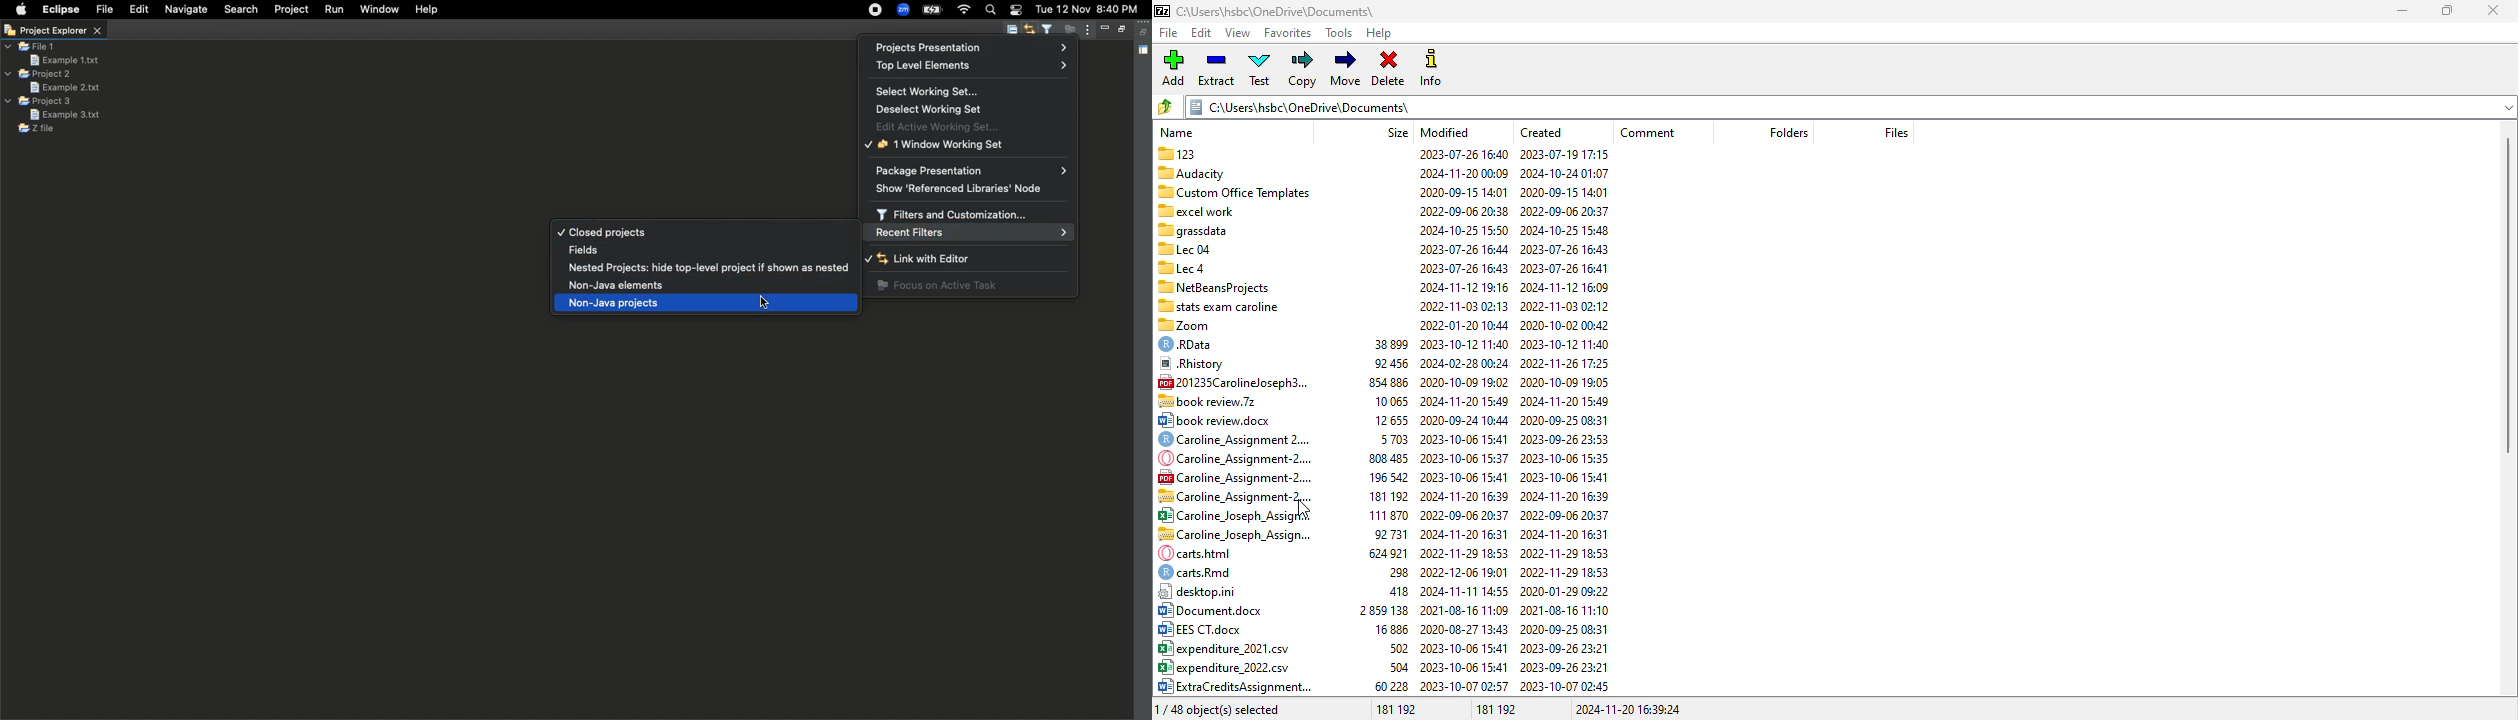 Image resolution: width=2520 pixels, height=728 pixels. Describe the element at coordinates (1380, 285) in the screenshot. I see `| ™1 NetBeansProjects 2024-11-12 19:16 2024-11-12 16:09` at that location.